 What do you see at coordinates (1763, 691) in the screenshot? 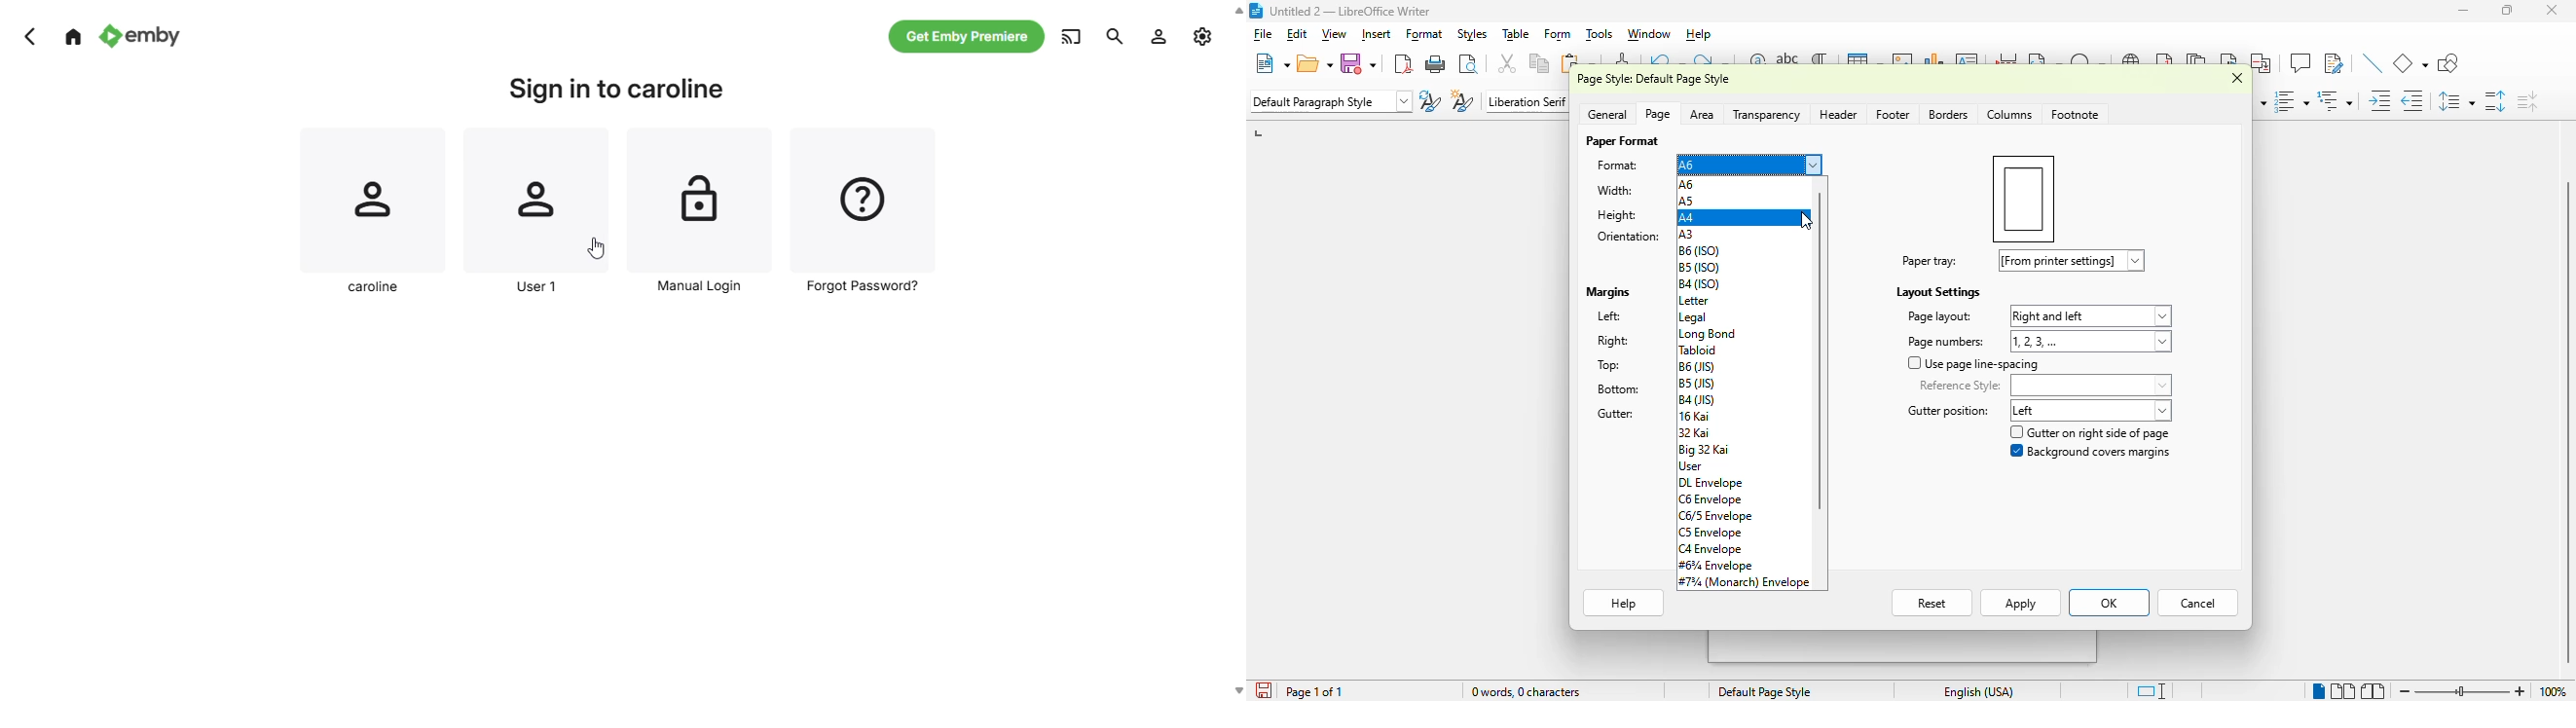
I see `page style` at bounding box center [1763, 691].